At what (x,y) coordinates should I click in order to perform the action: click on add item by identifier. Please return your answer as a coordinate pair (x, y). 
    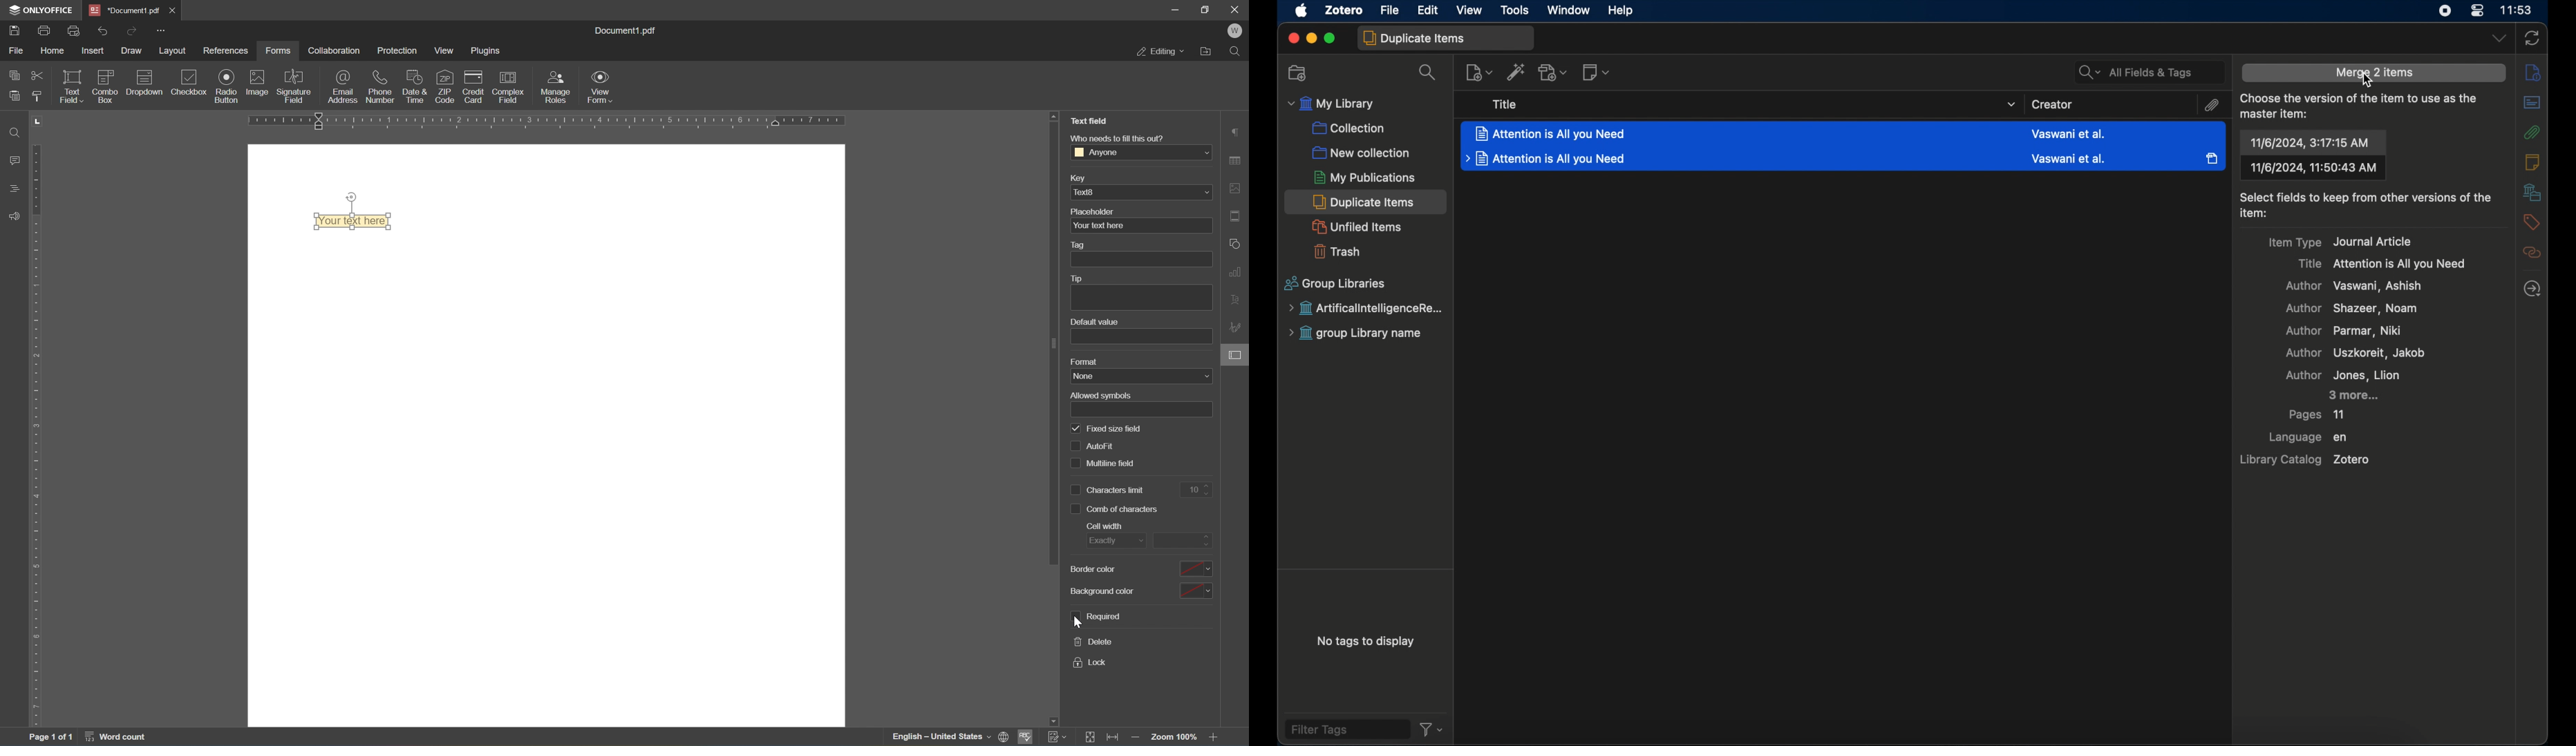
    Looking at the image, I should click on (1516, 73).